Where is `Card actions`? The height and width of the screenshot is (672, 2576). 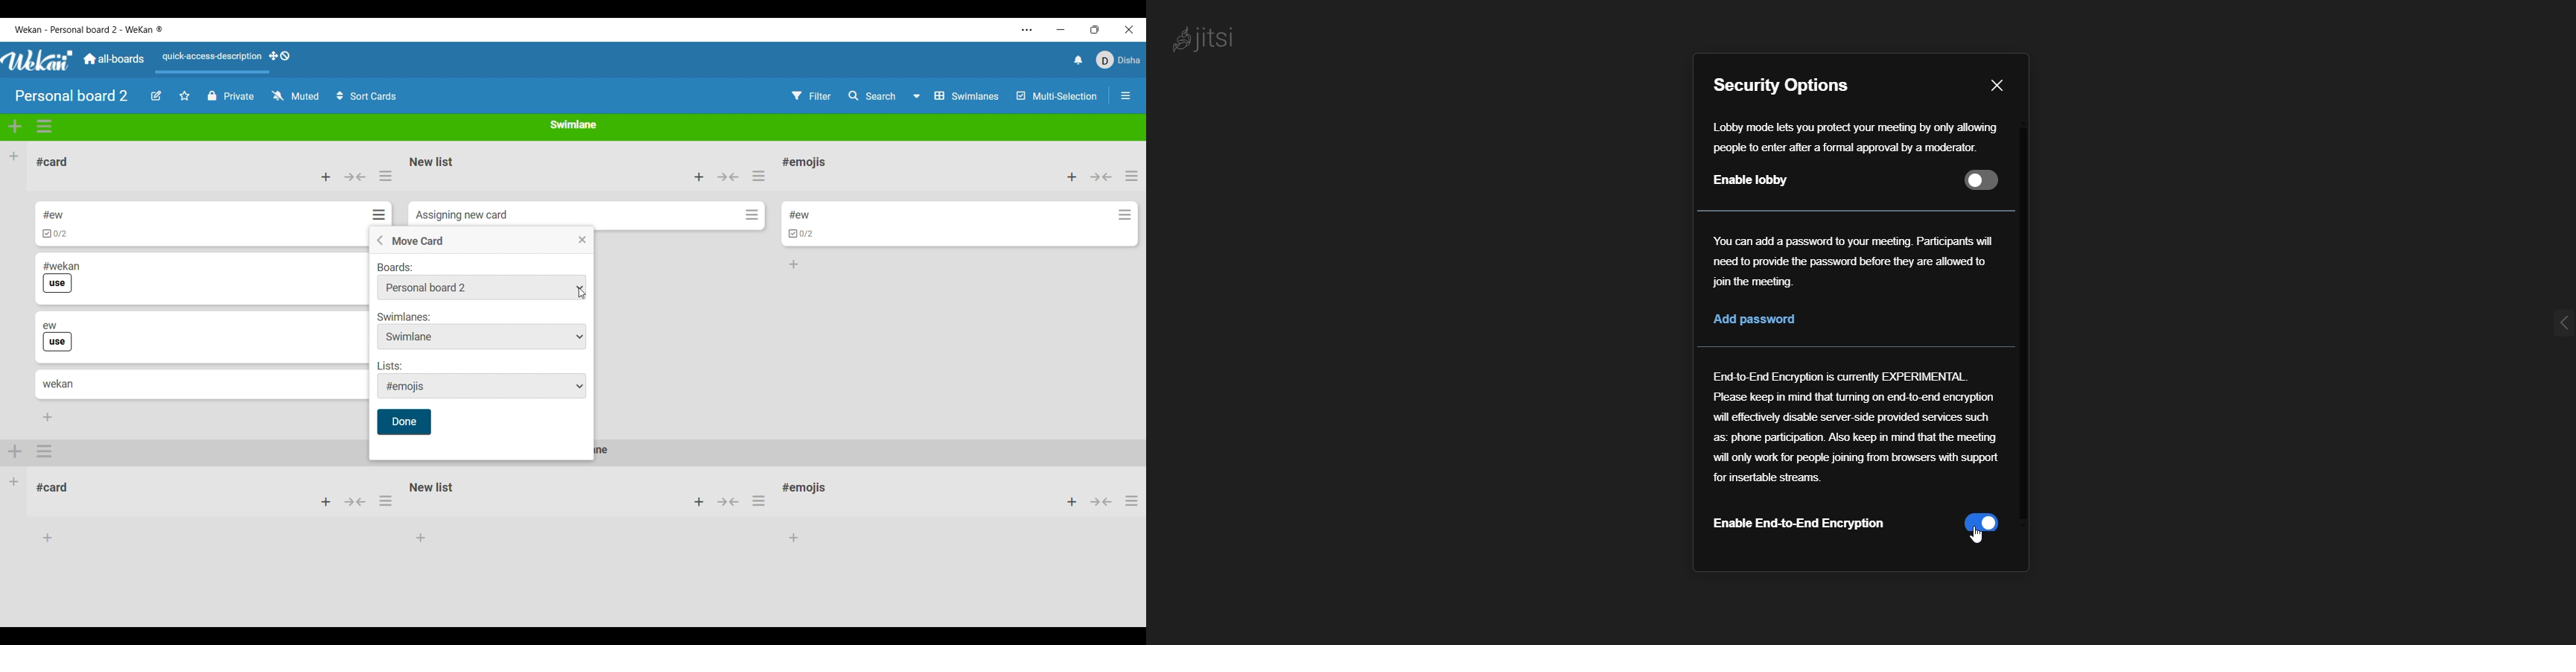
Card actions is located at coordinates (752, 214).